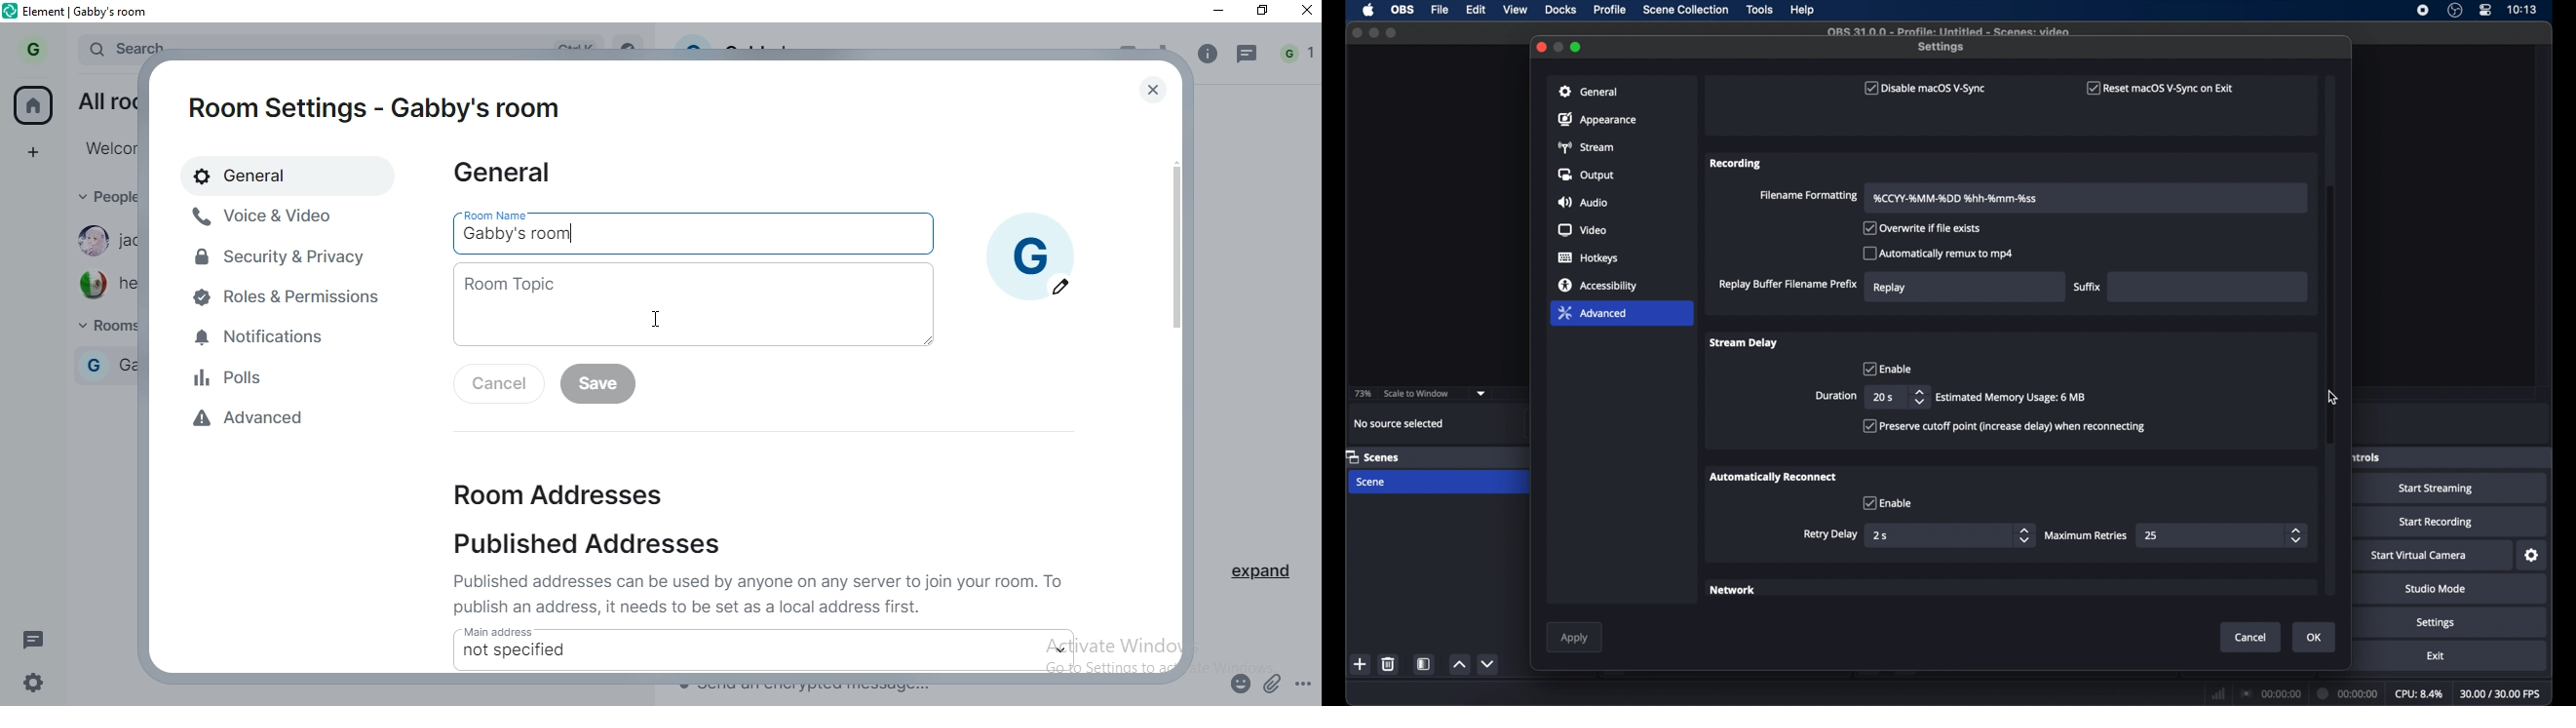  I want to click on info, so click(2012, 397).